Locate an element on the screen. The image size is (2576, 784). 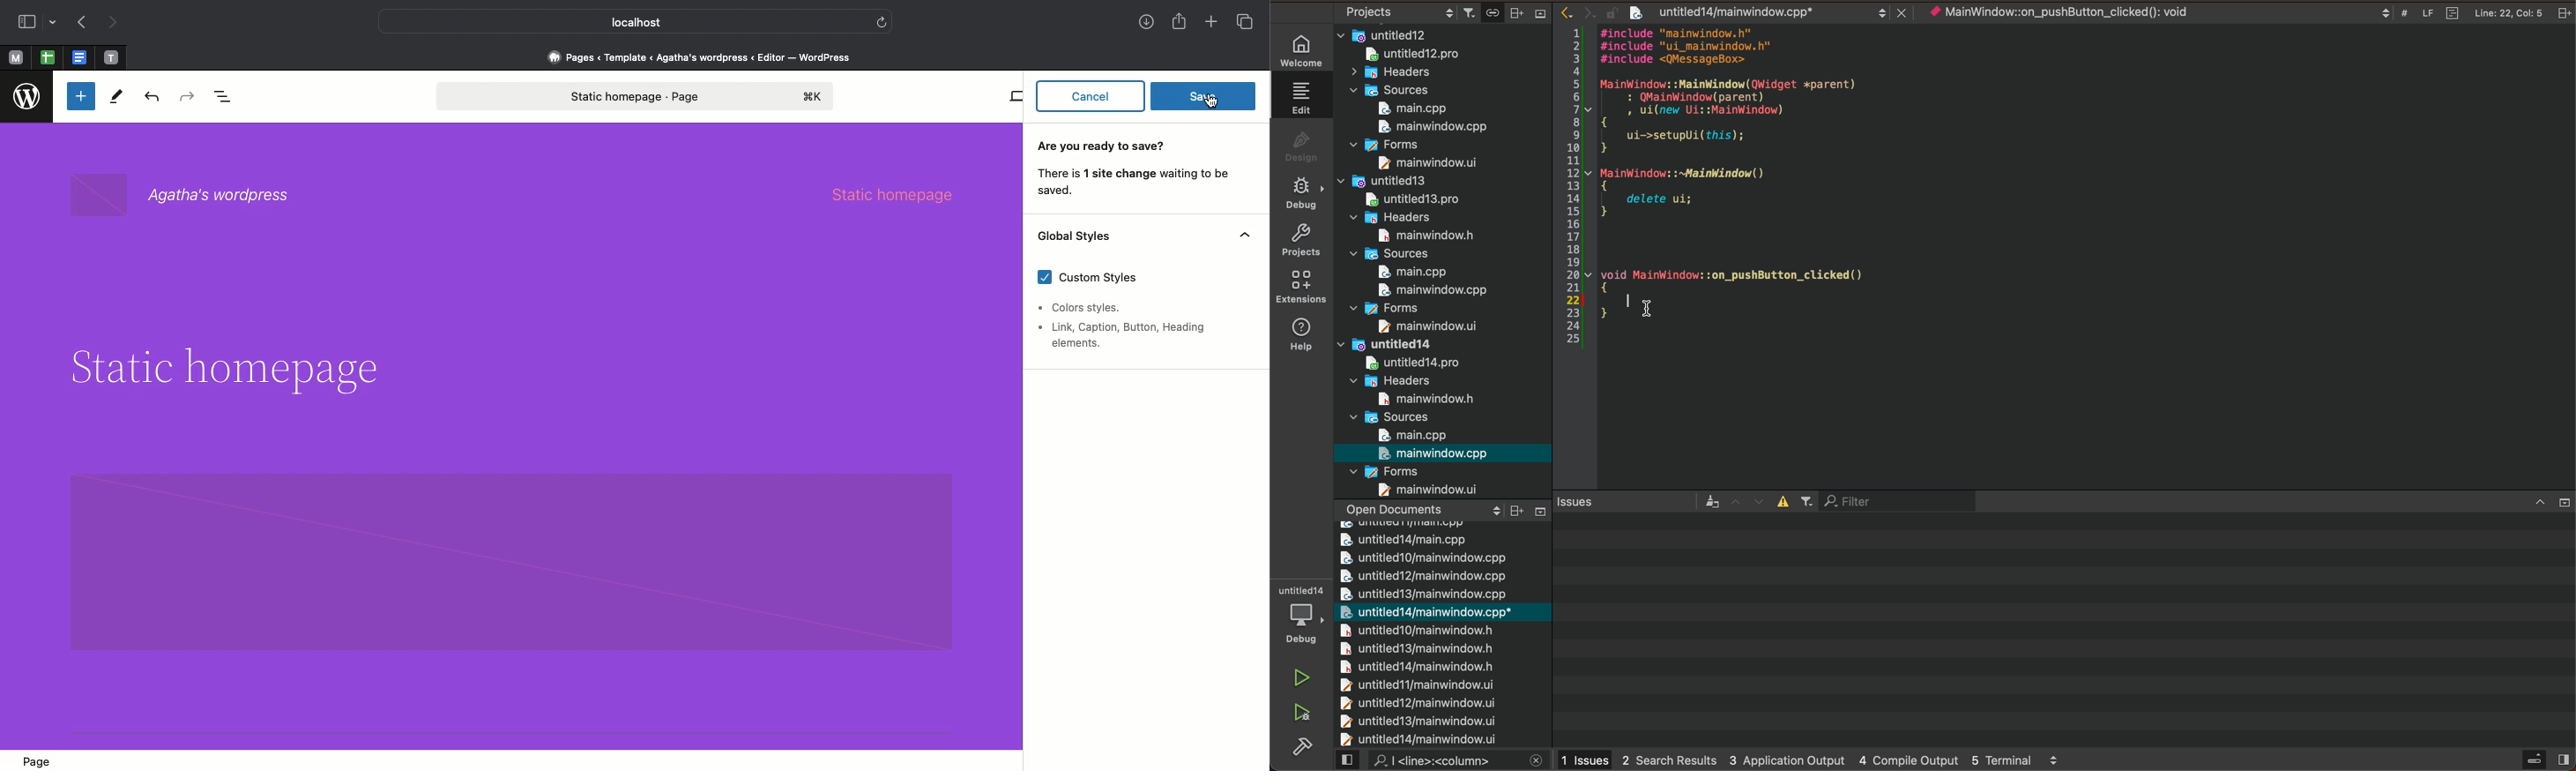
Pinned tab is located at coordinates (112, 58).